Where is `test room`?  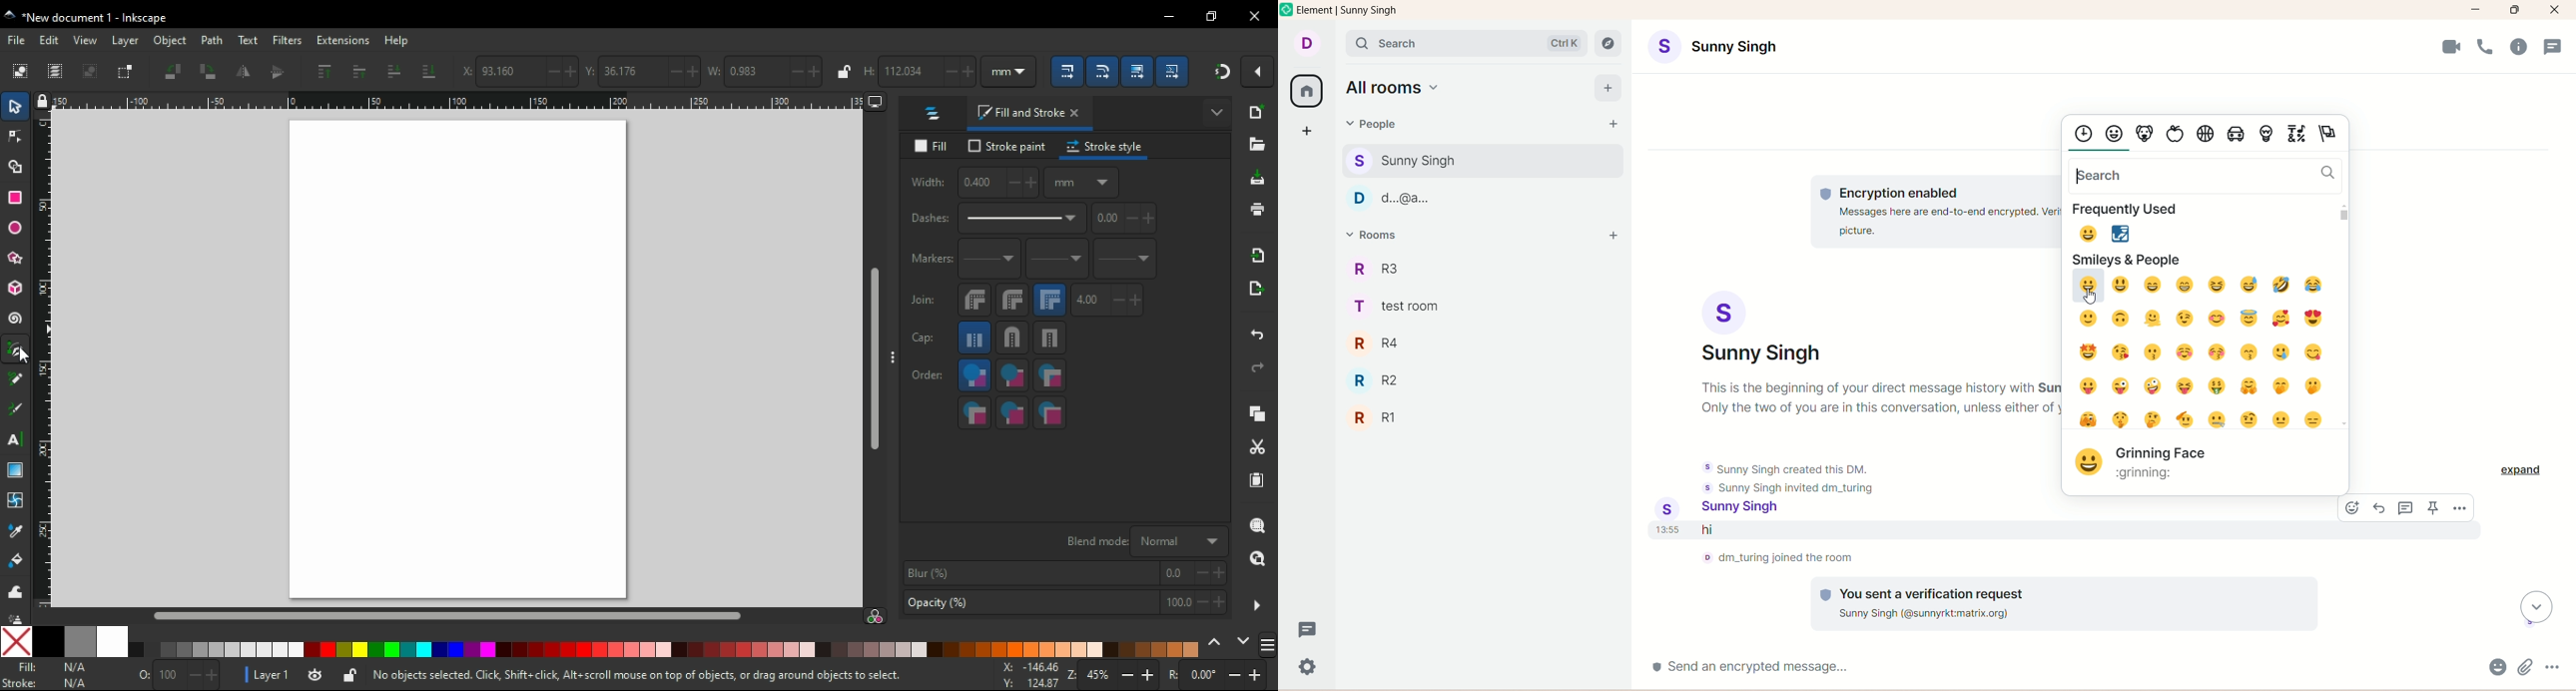
test room is located at coordinates (1402, 306).